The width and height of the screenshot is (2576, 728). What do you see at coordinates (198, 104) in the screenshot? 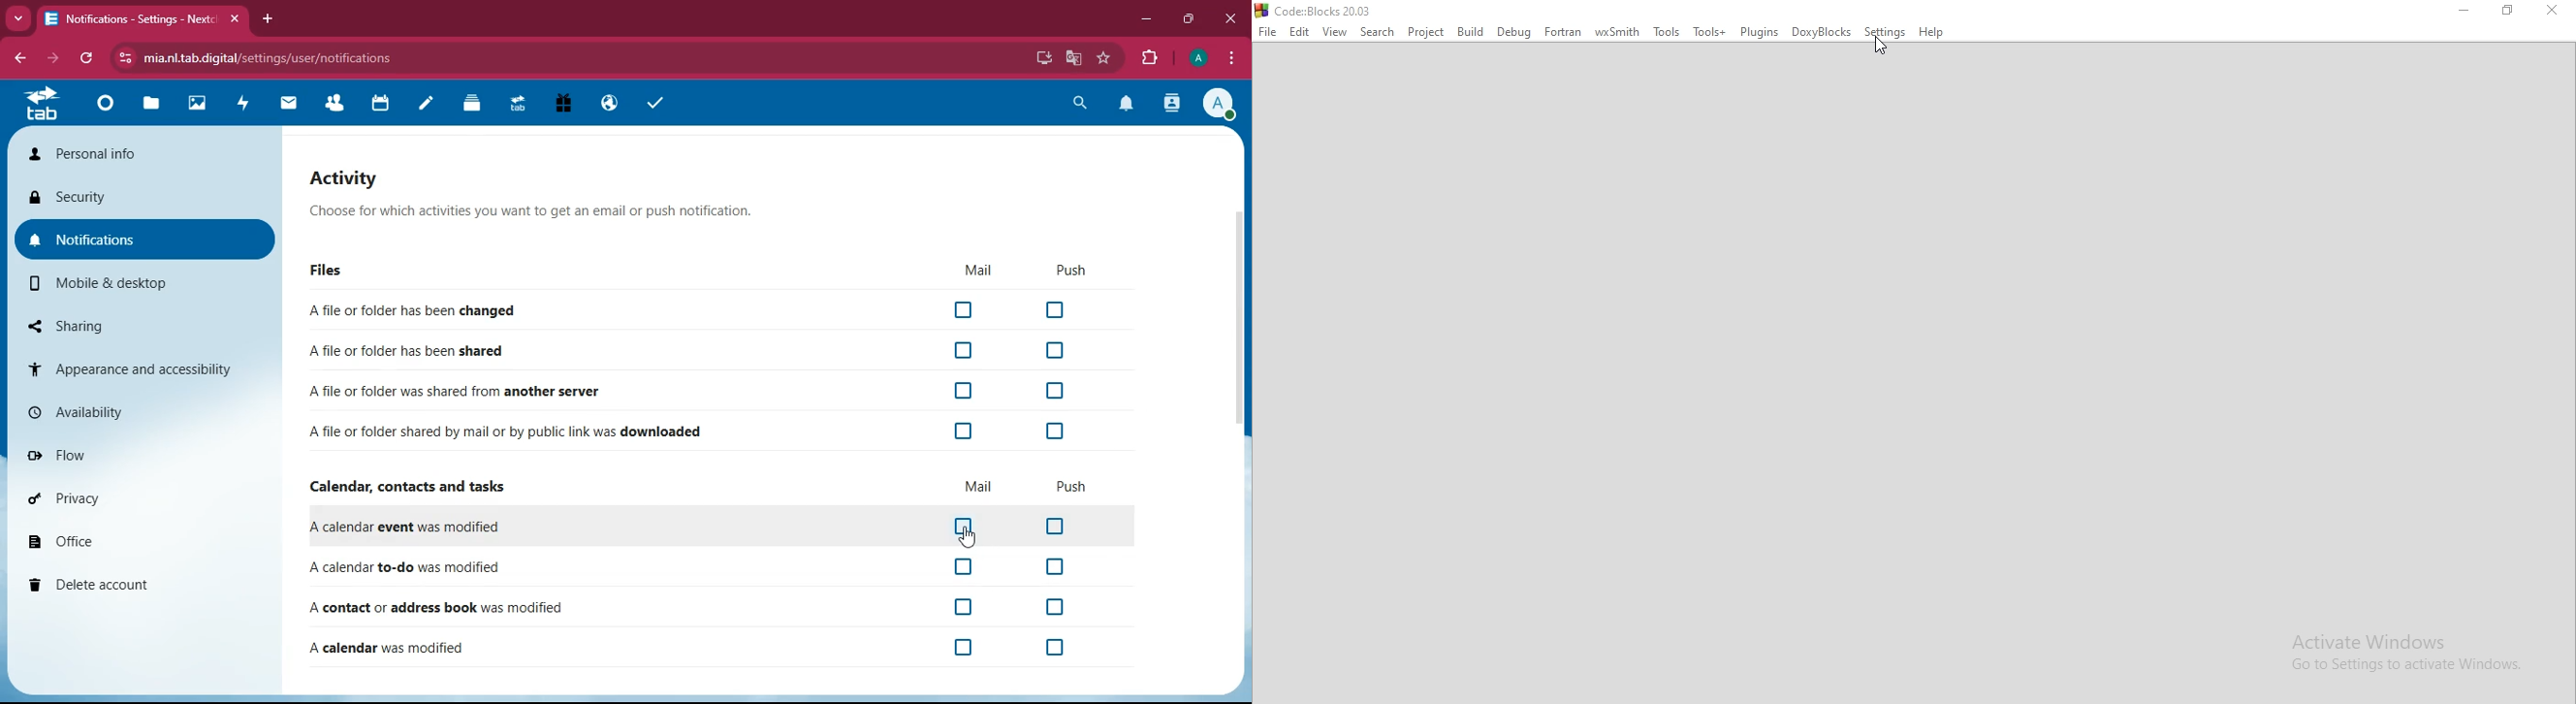
I see `Photos` at bounding box center [198, 104].